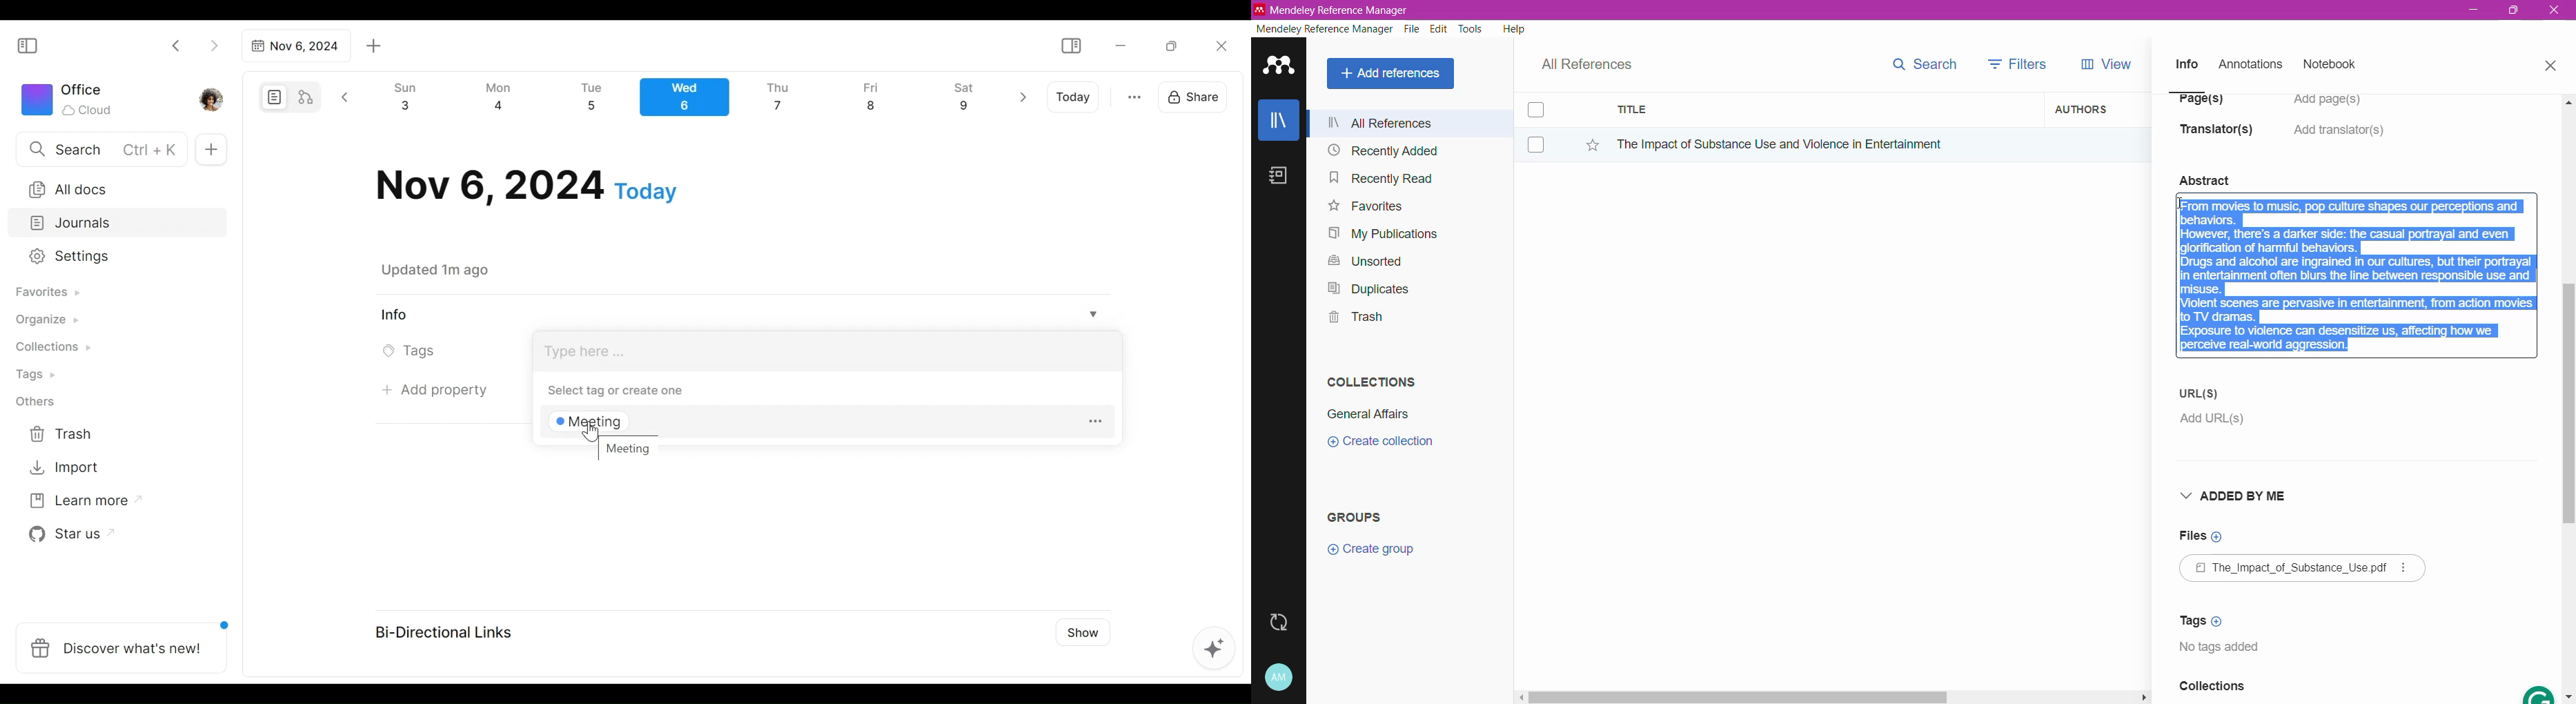 The image size is (2576, 728). I want to click on Star us, so click(68, 535).